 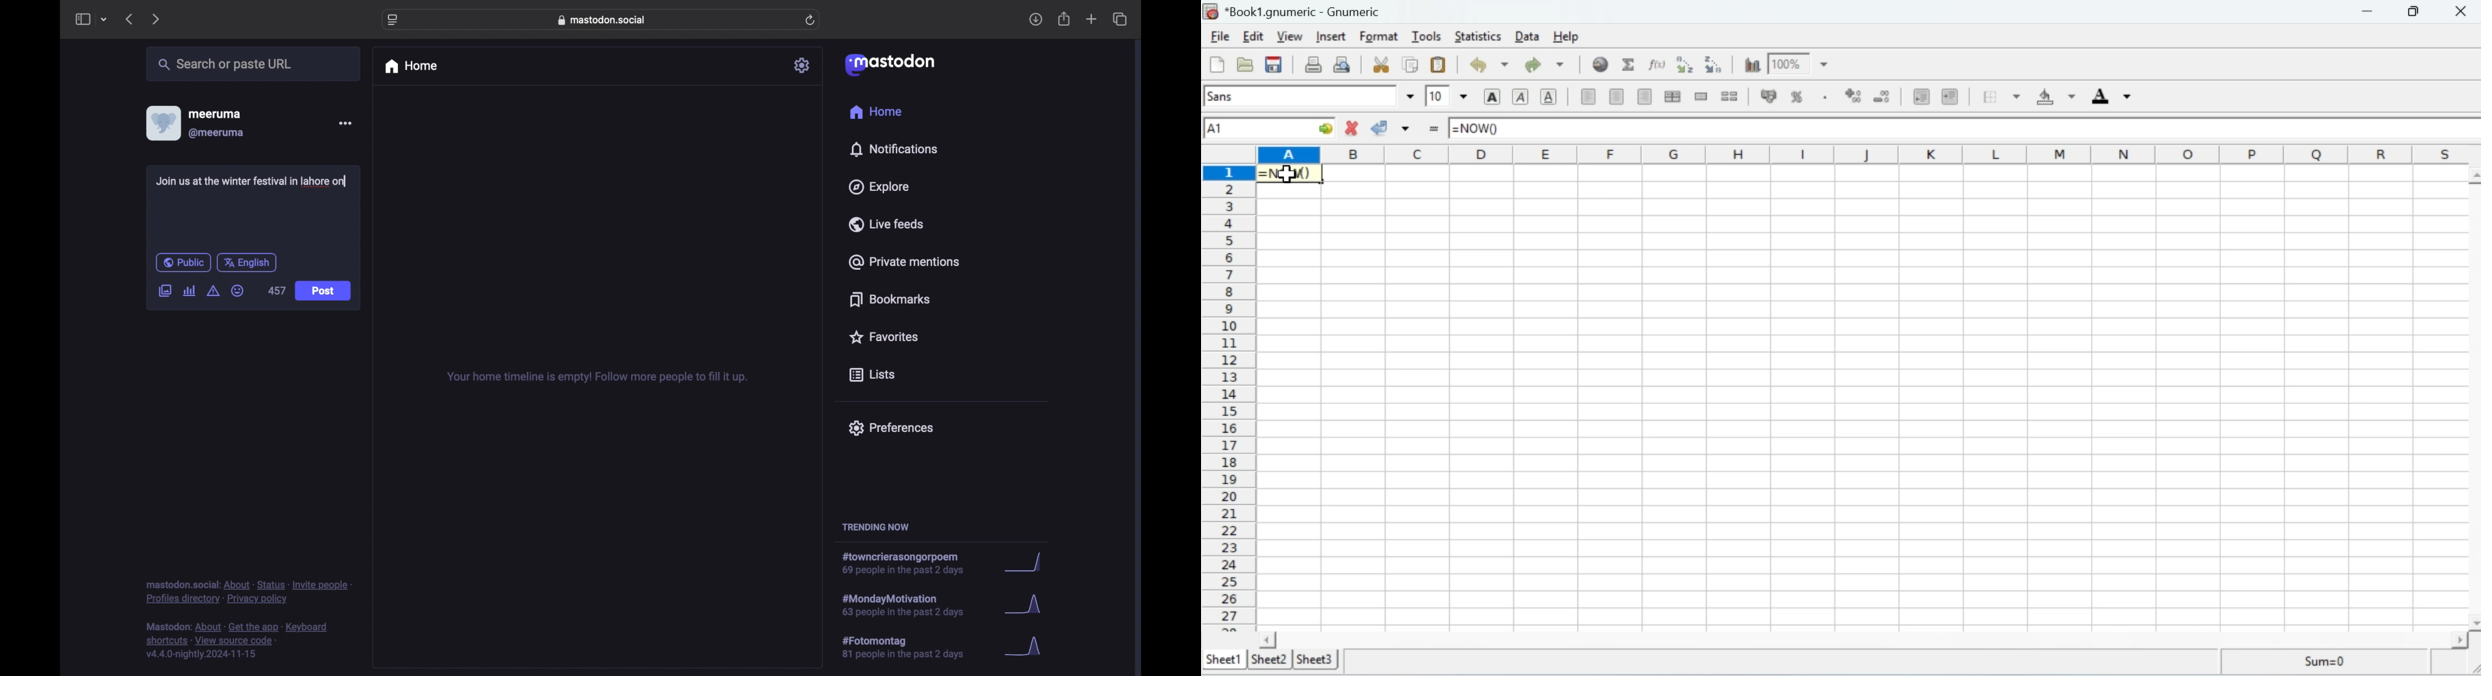 What do you see at coordinates (1432, 130) in the screenshot?
I see `Insert function` at bounding box center [1432, 130].